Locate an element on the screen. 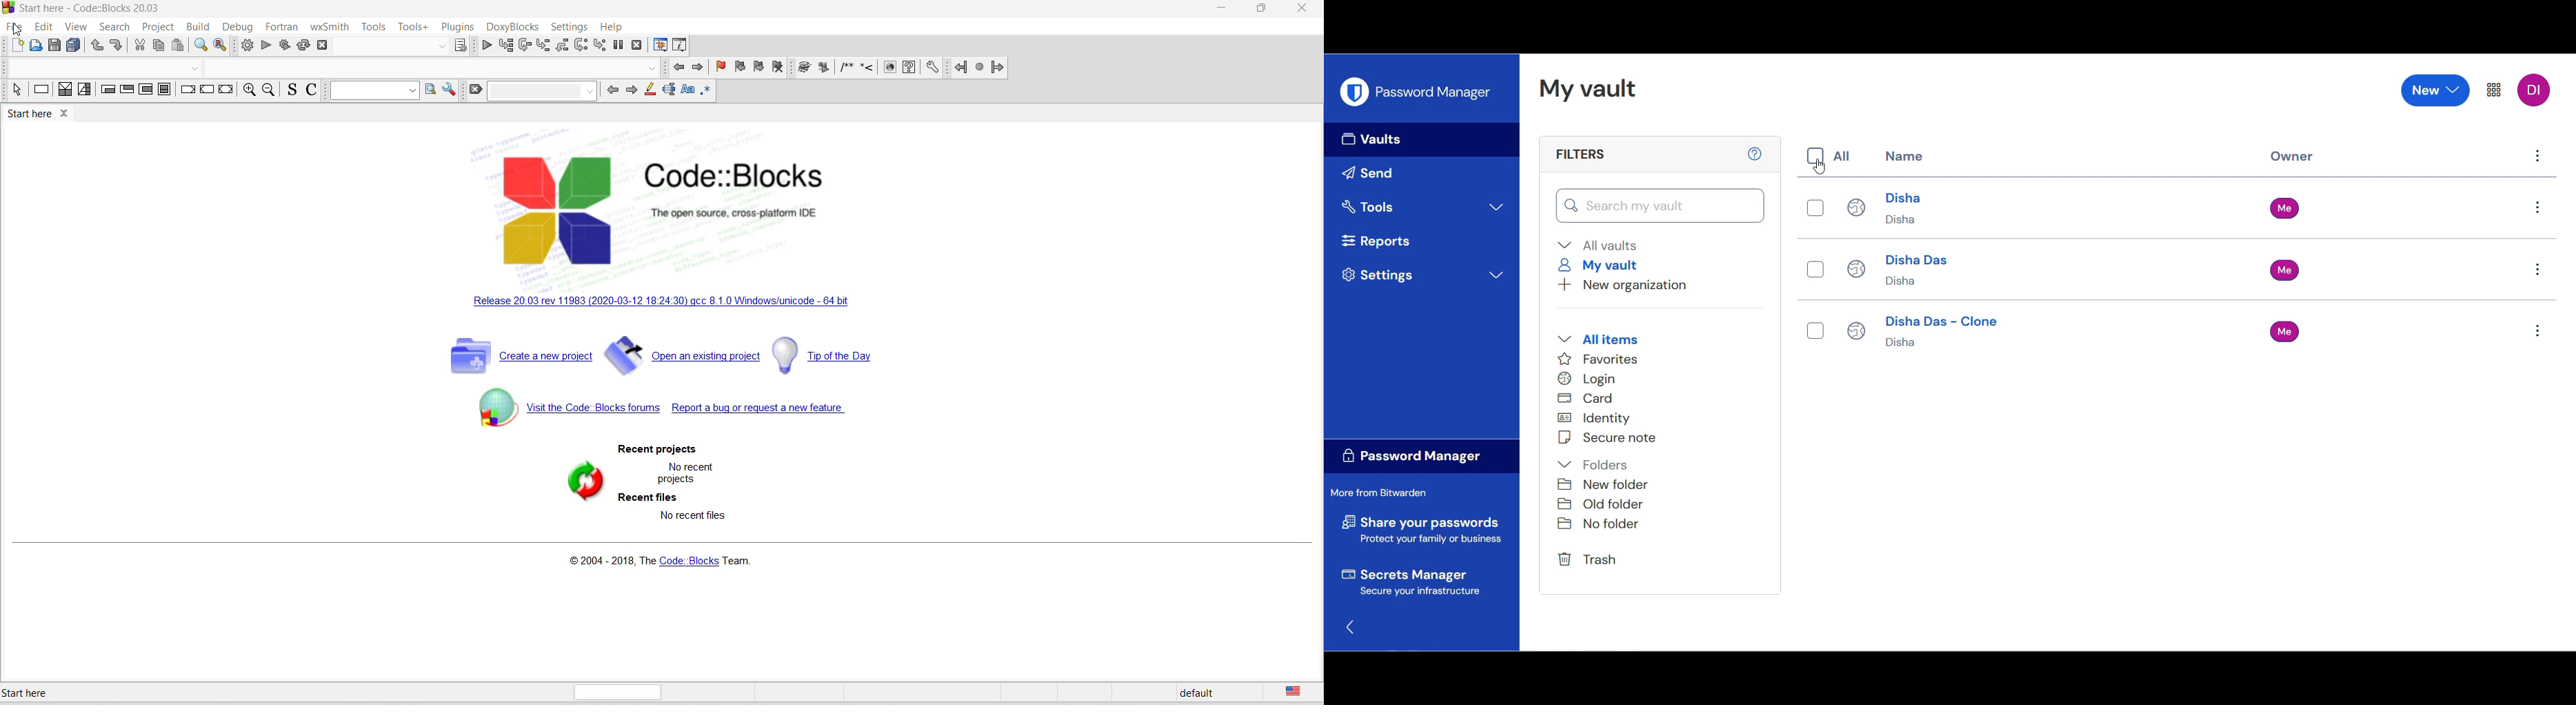  find is located at coordinates (200, 45).